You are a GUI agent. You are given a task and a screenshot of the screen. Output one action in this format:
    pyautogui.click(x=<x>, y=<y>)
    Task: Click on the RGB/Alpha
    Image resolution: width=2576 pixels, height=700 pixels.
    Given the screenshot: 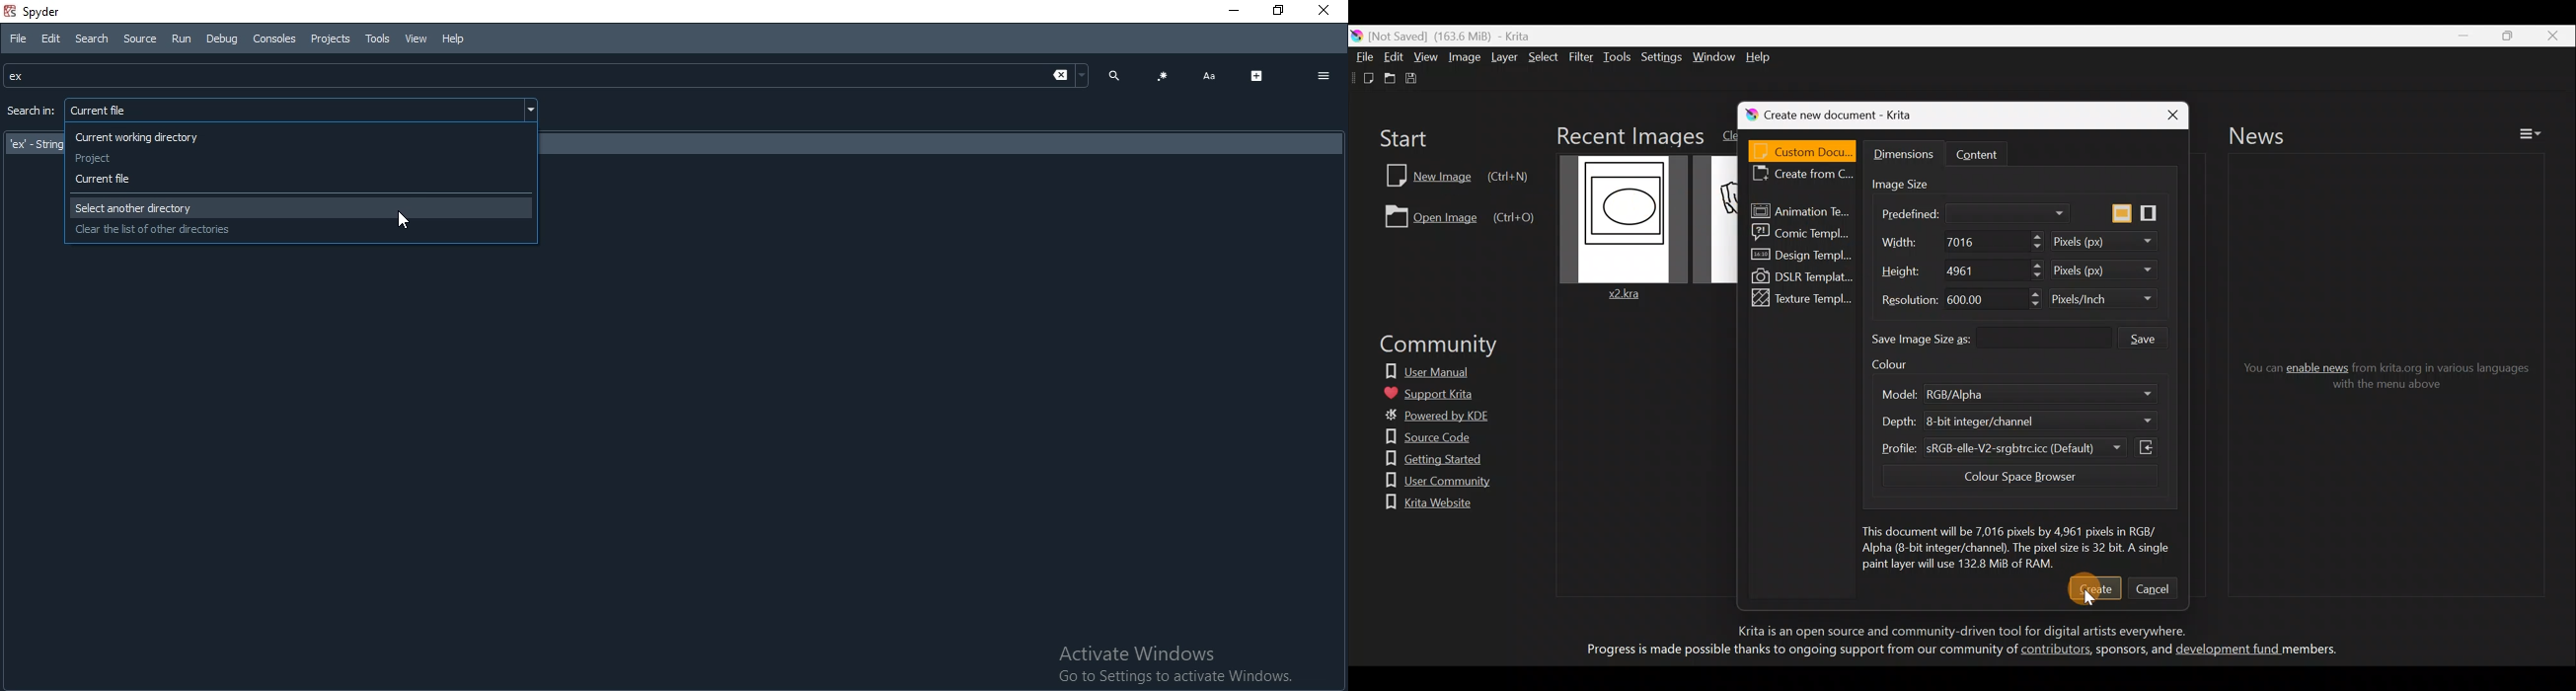 What is the action you would take?
    pyautogui.click(x=1966, y=394)
    